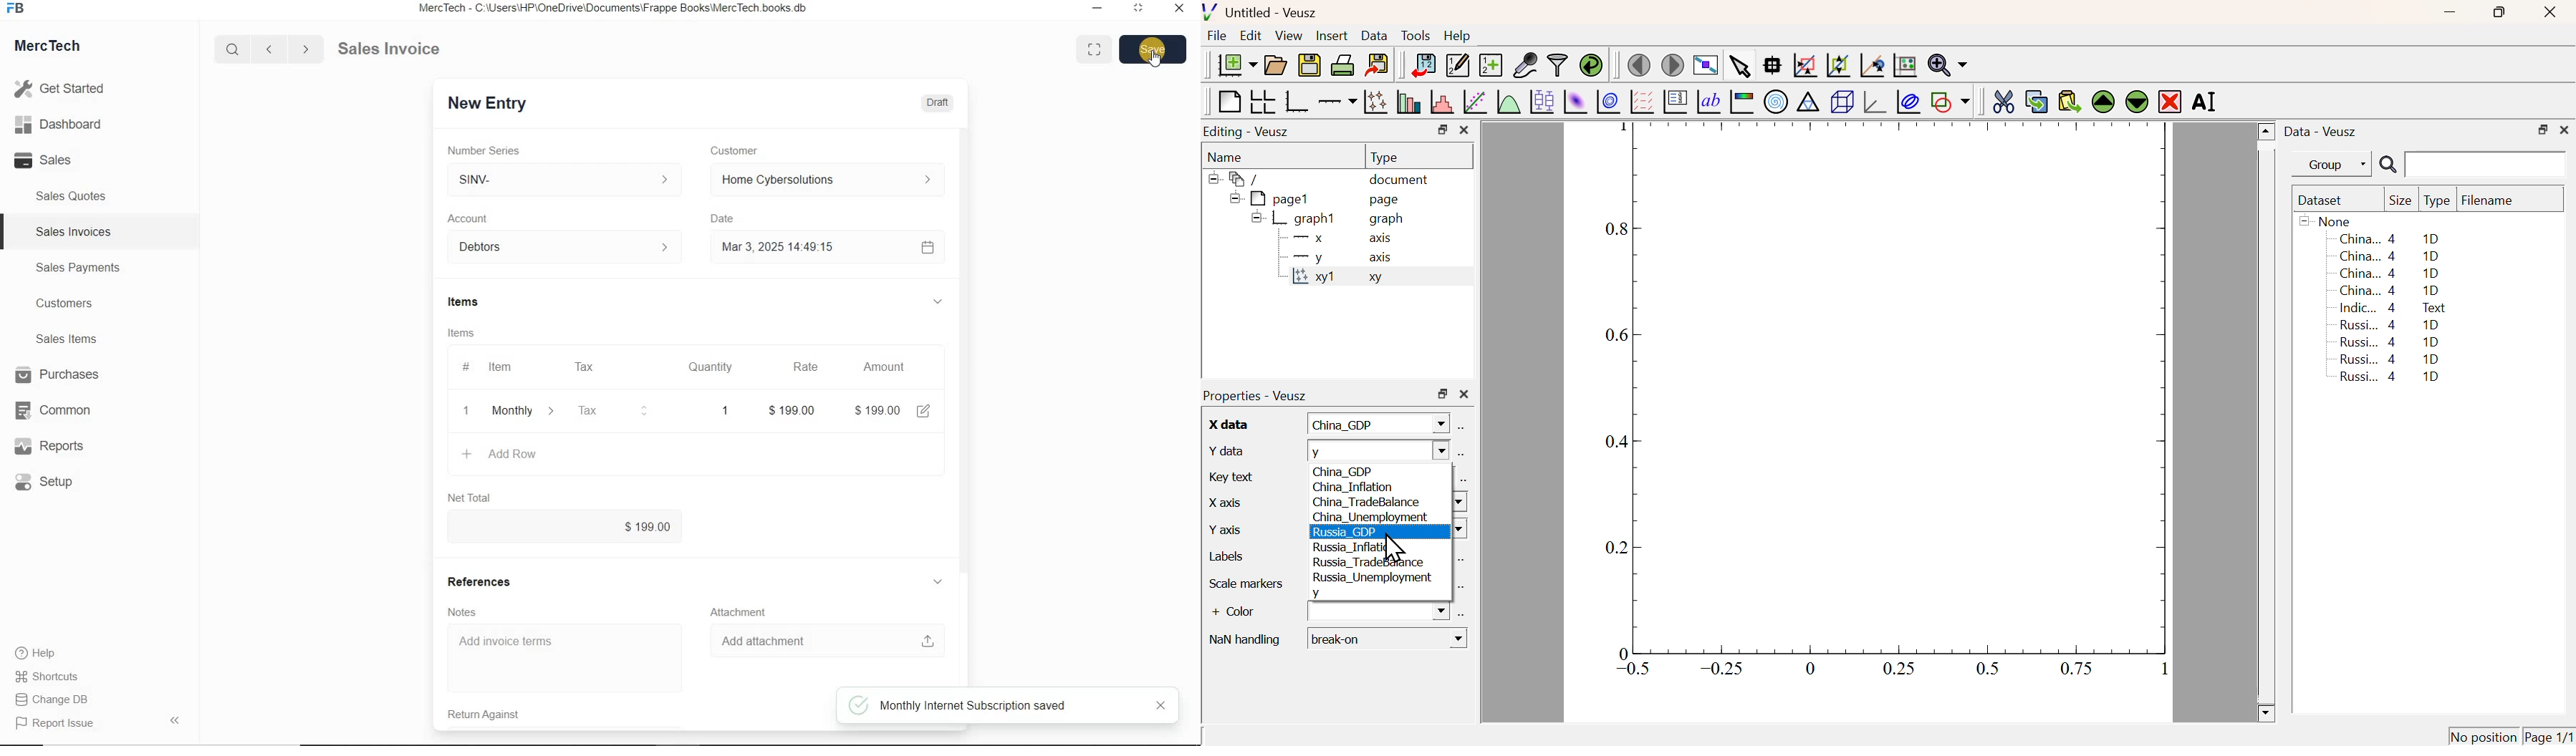  What do you see at coordinates (1155, 60) in the screenshot?
I see `cursor` at bounding box center [1155, 60].